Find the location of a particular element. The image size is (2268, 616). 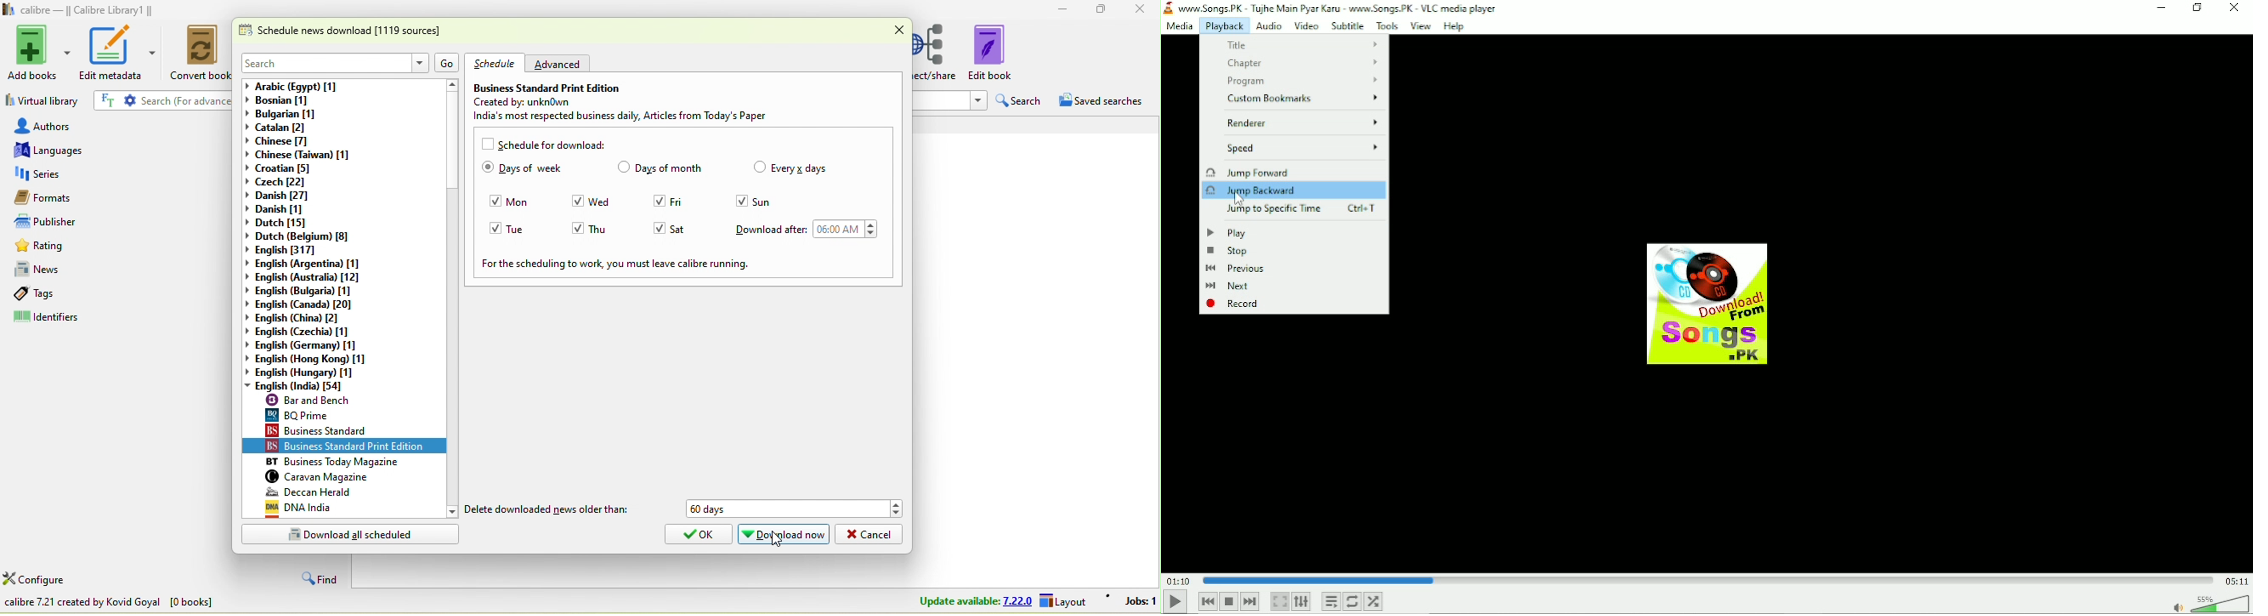

go is located at coordinates (449, 63).